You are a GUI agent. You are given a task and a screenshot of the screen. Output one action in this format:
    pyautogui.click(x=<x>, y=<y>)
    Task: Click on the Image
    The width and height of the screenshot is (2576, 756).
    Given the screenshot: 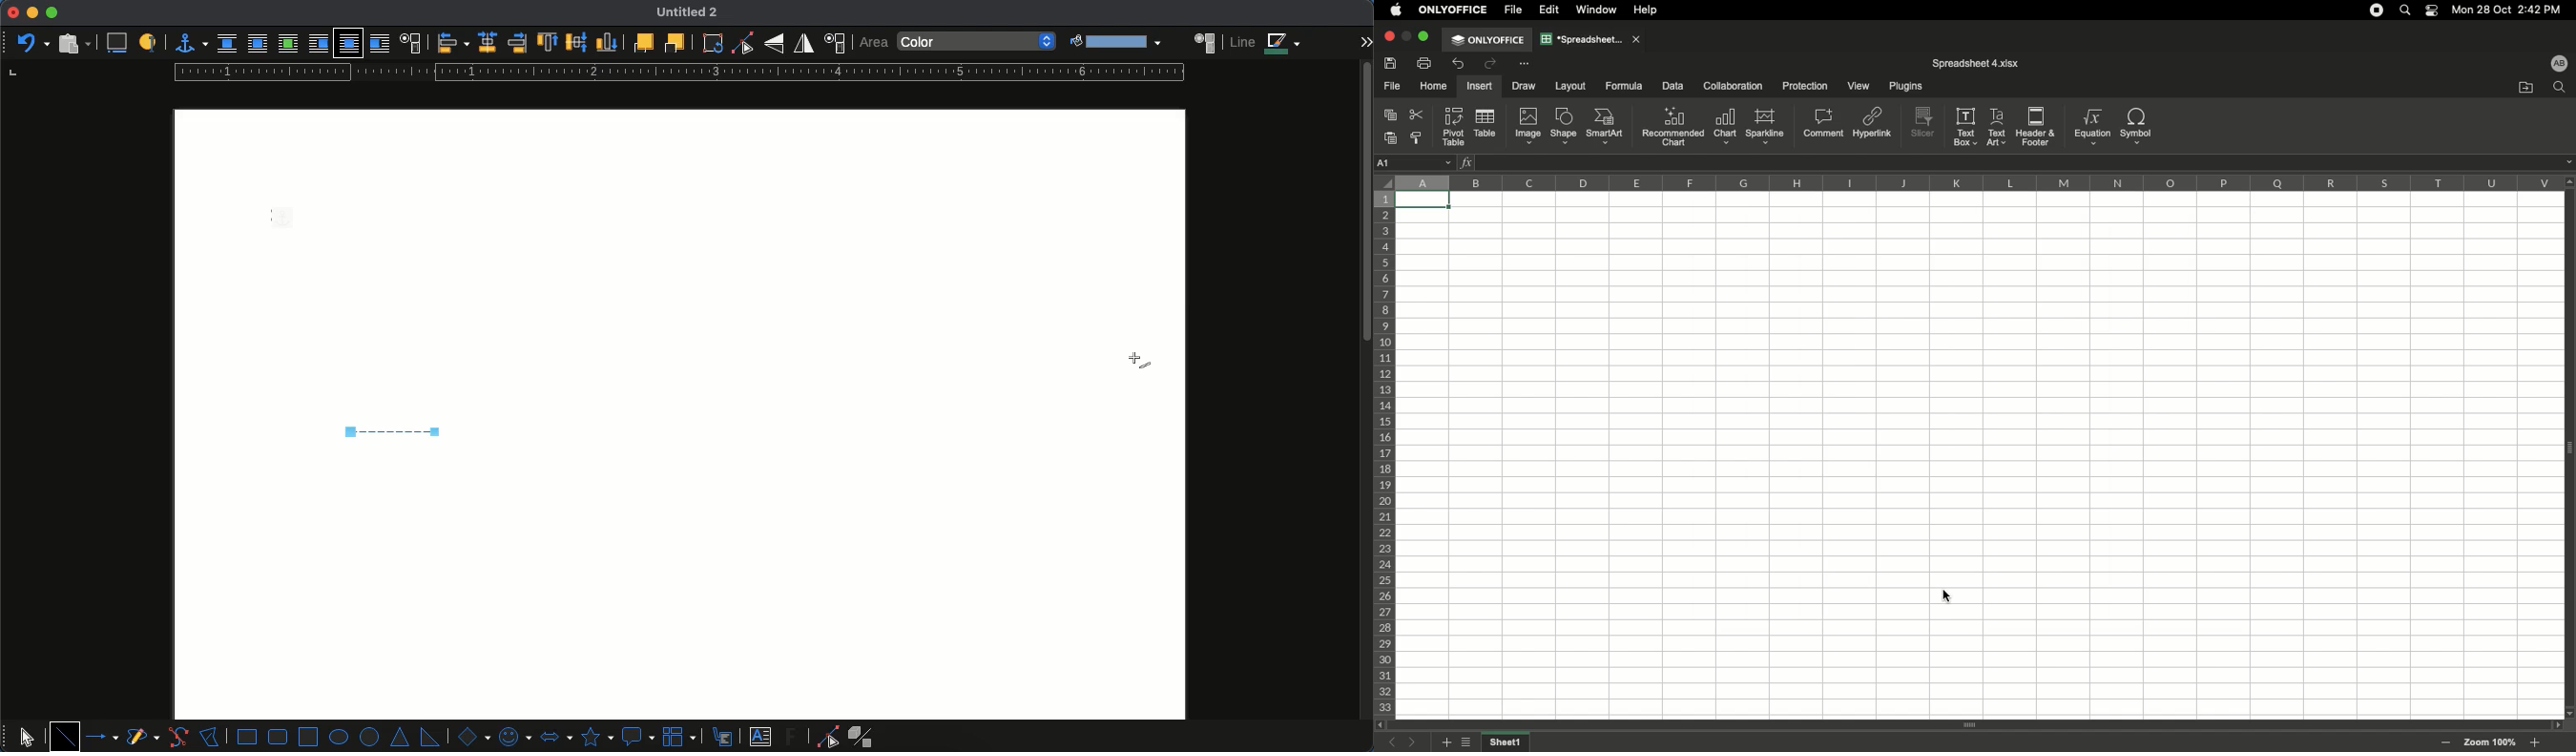 What is the action you would take?
    pyautogui.click(x=1528, y=126)
    